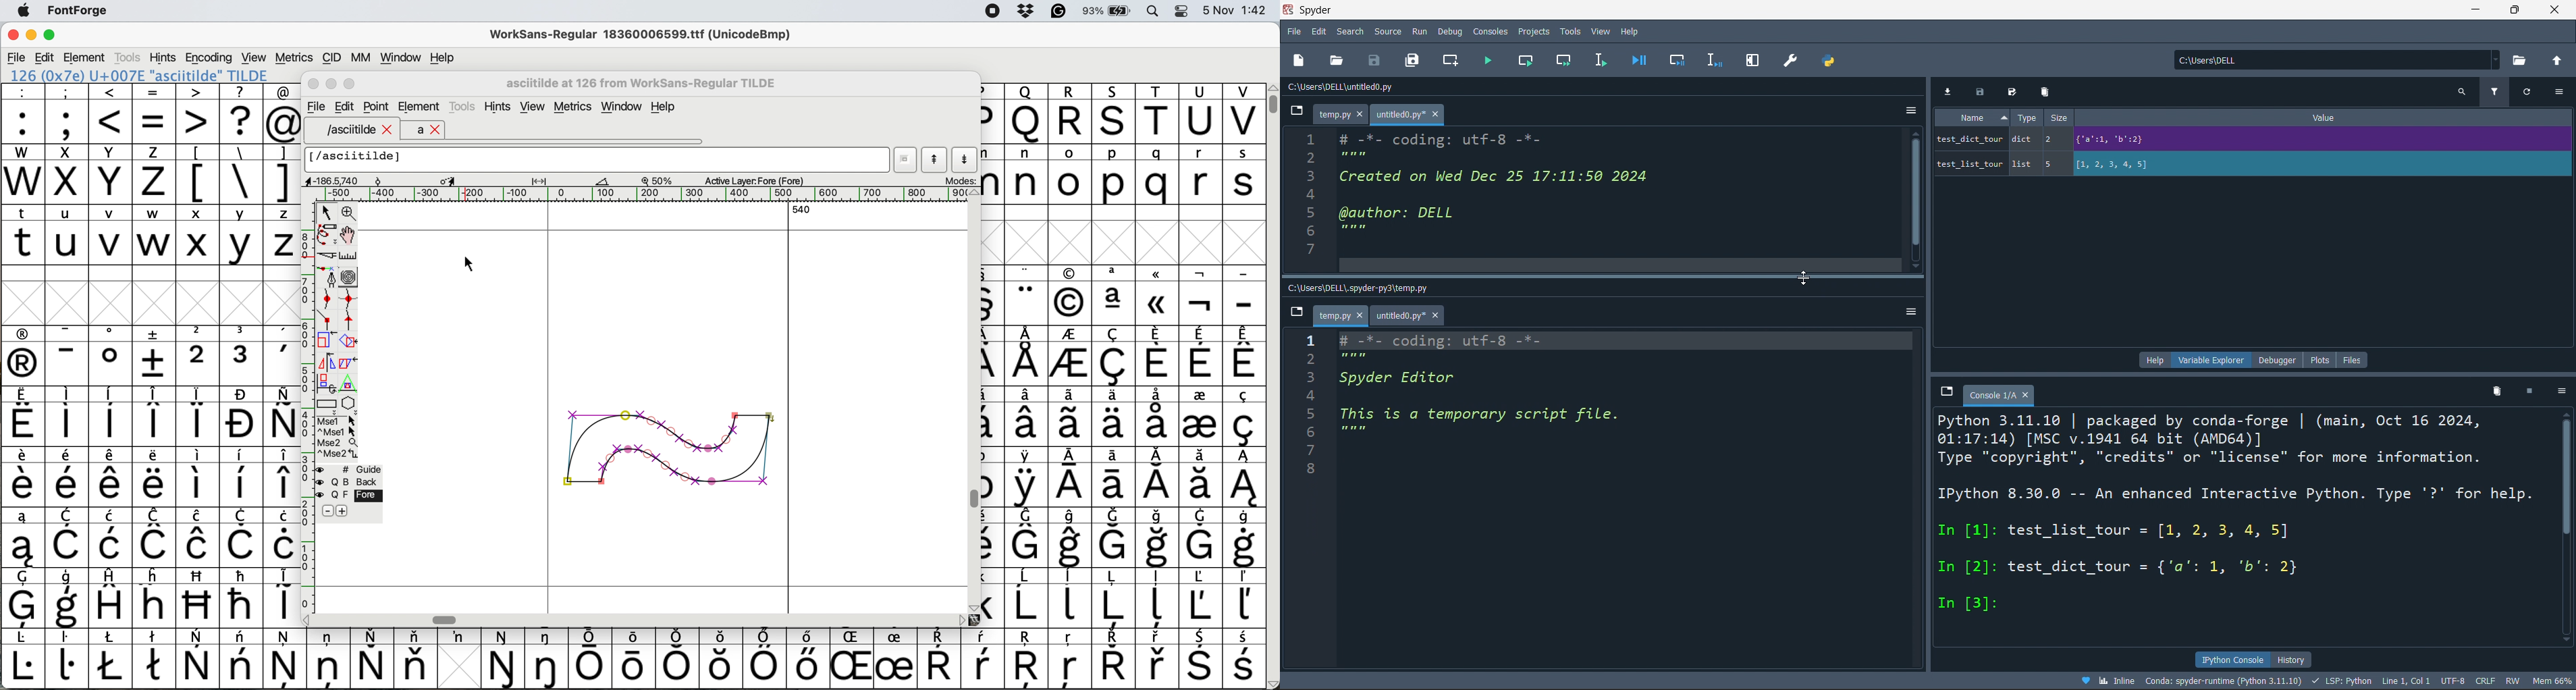 This screenshot has height=700, width=2576. Describe the element at coordinates (854, 658) in the screenshot. I see `` at that location.